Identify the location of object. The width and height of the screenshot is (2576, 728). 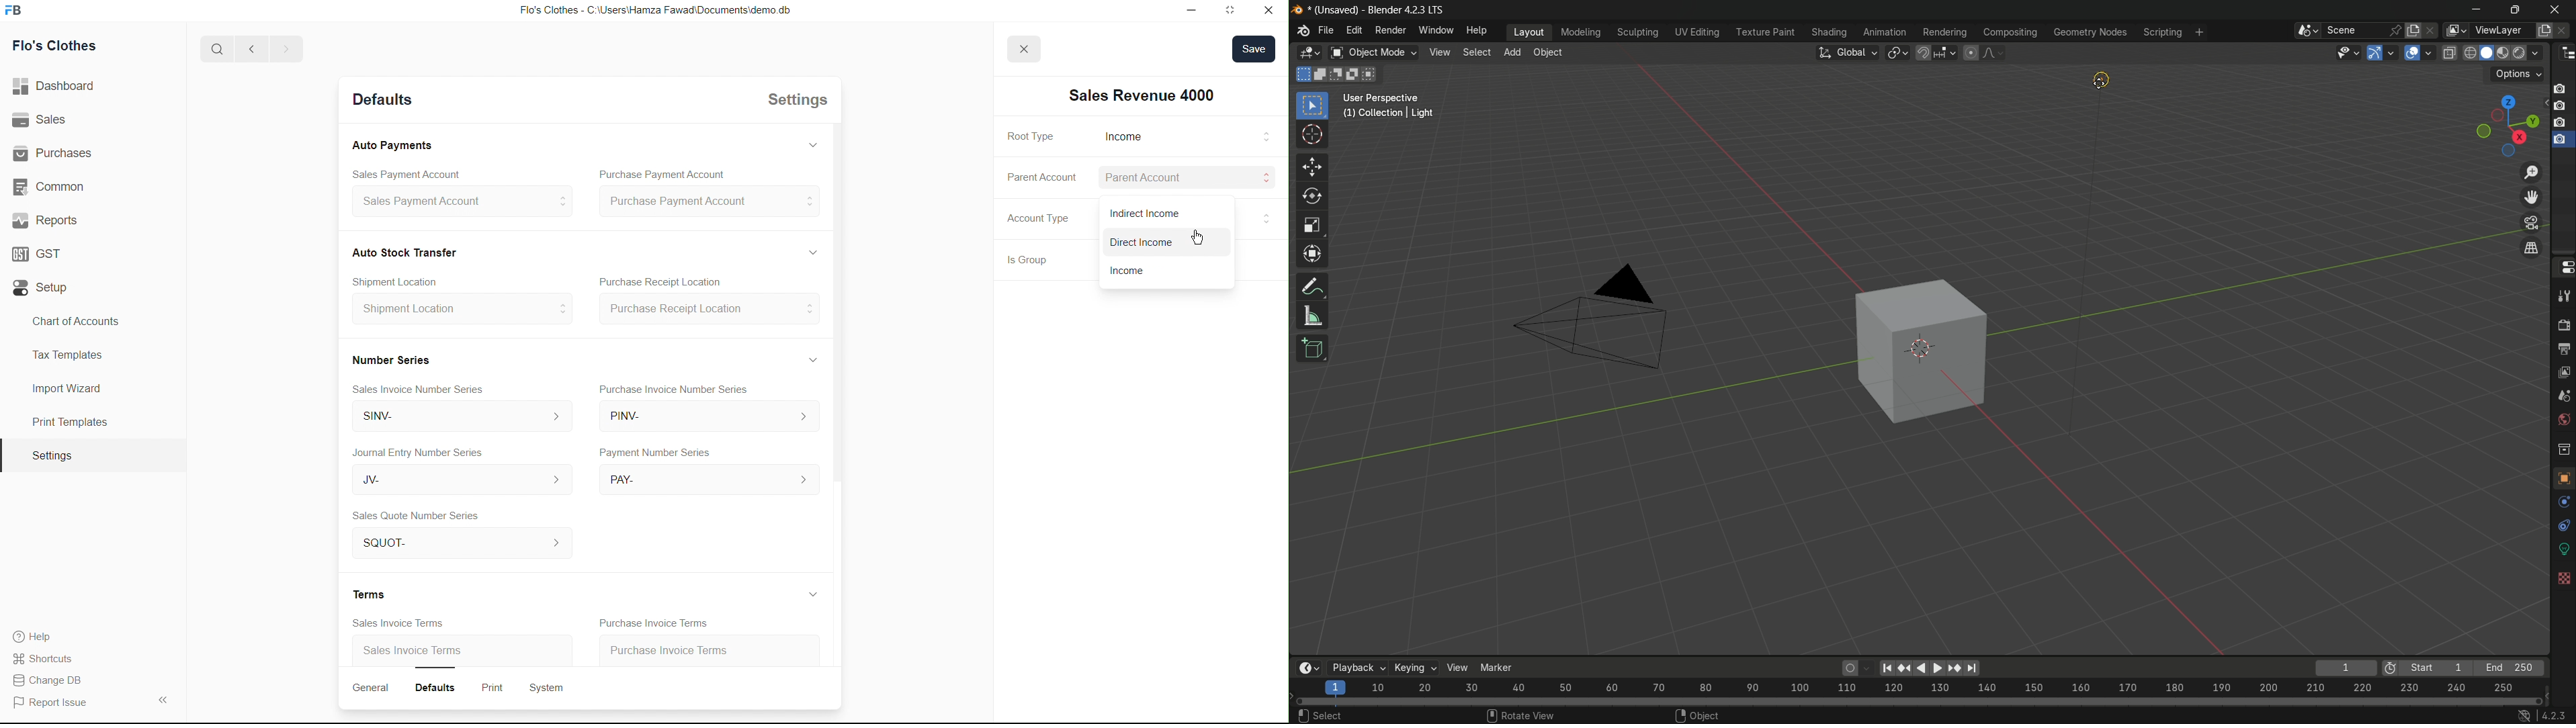
(1697, 713).